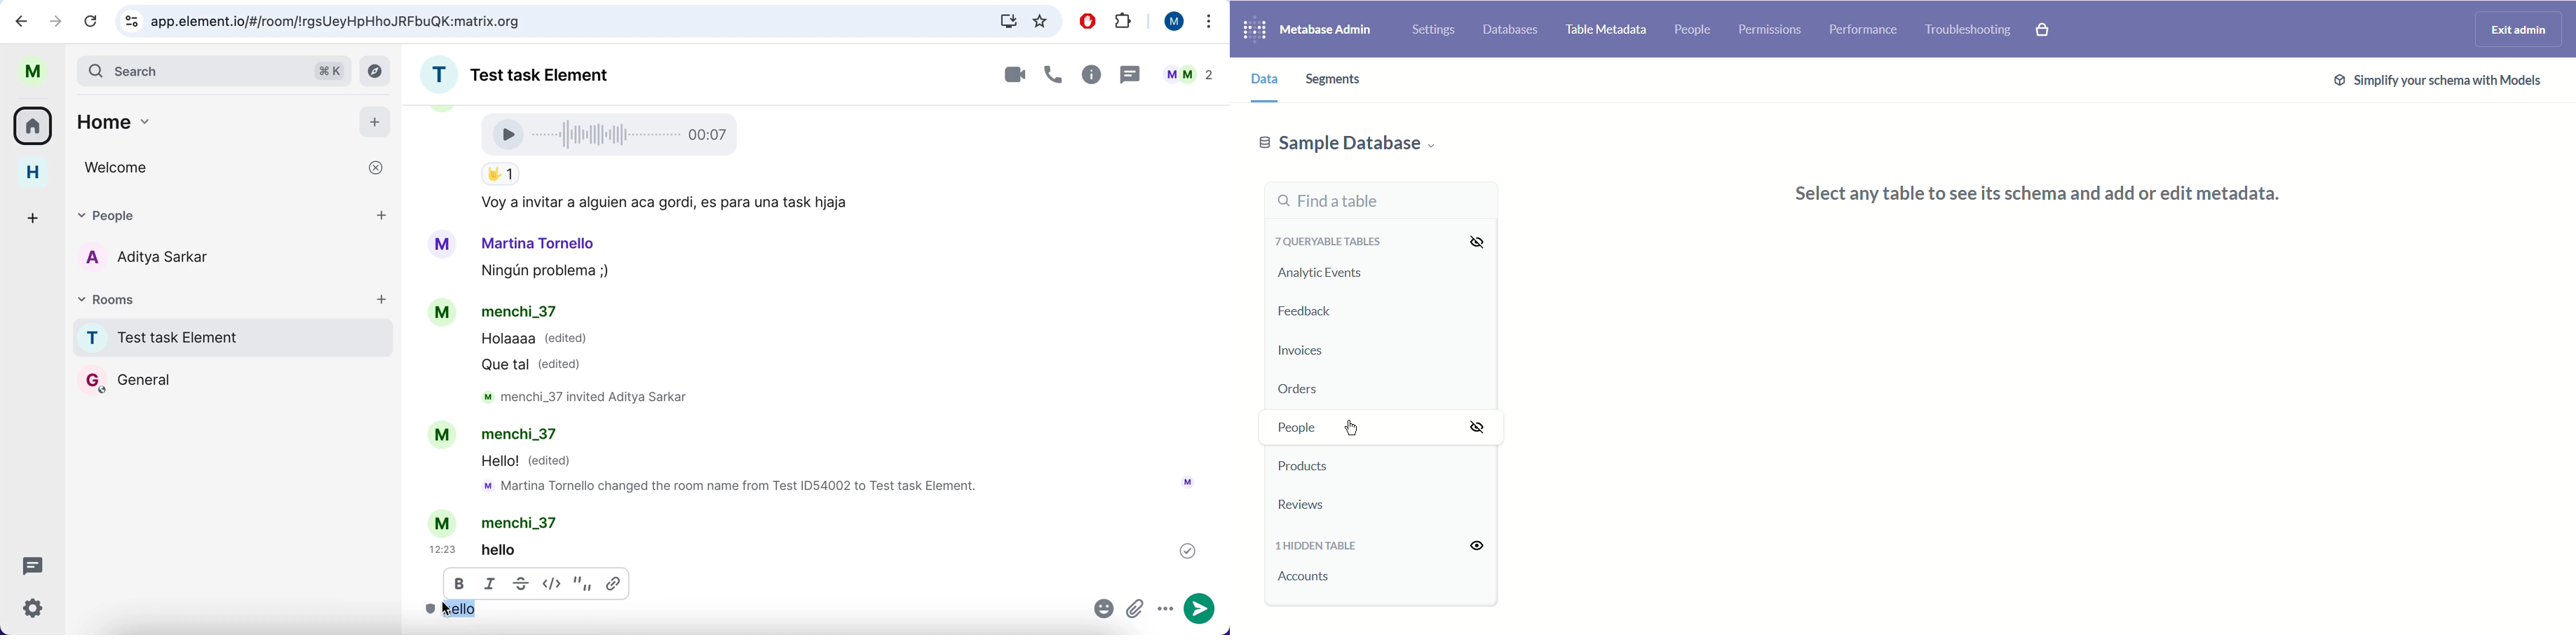 The width and height of the screenshot is (2576, 644). What do you see at coordinates (1210, 24) in the screenshot?
I see `more options` at bounding box center [1210, 24].